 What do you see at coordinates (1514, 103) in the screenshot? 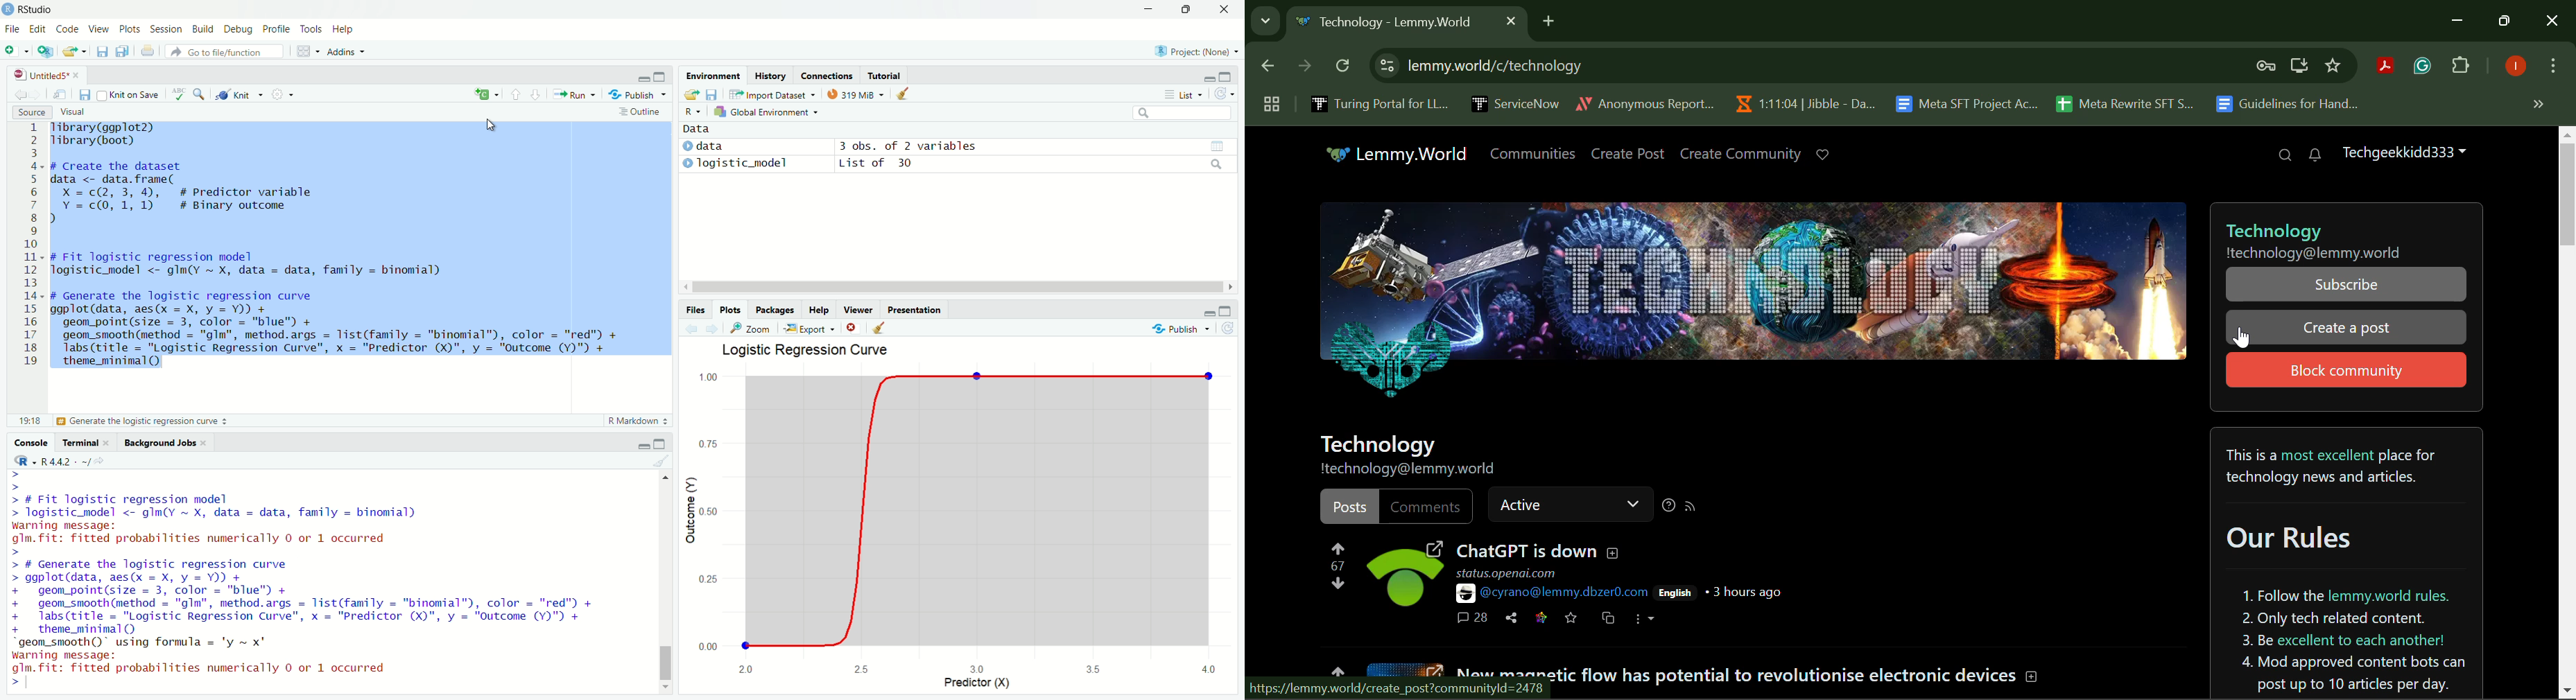
I see `ServiceNow` at bounding box center [1514, 103].